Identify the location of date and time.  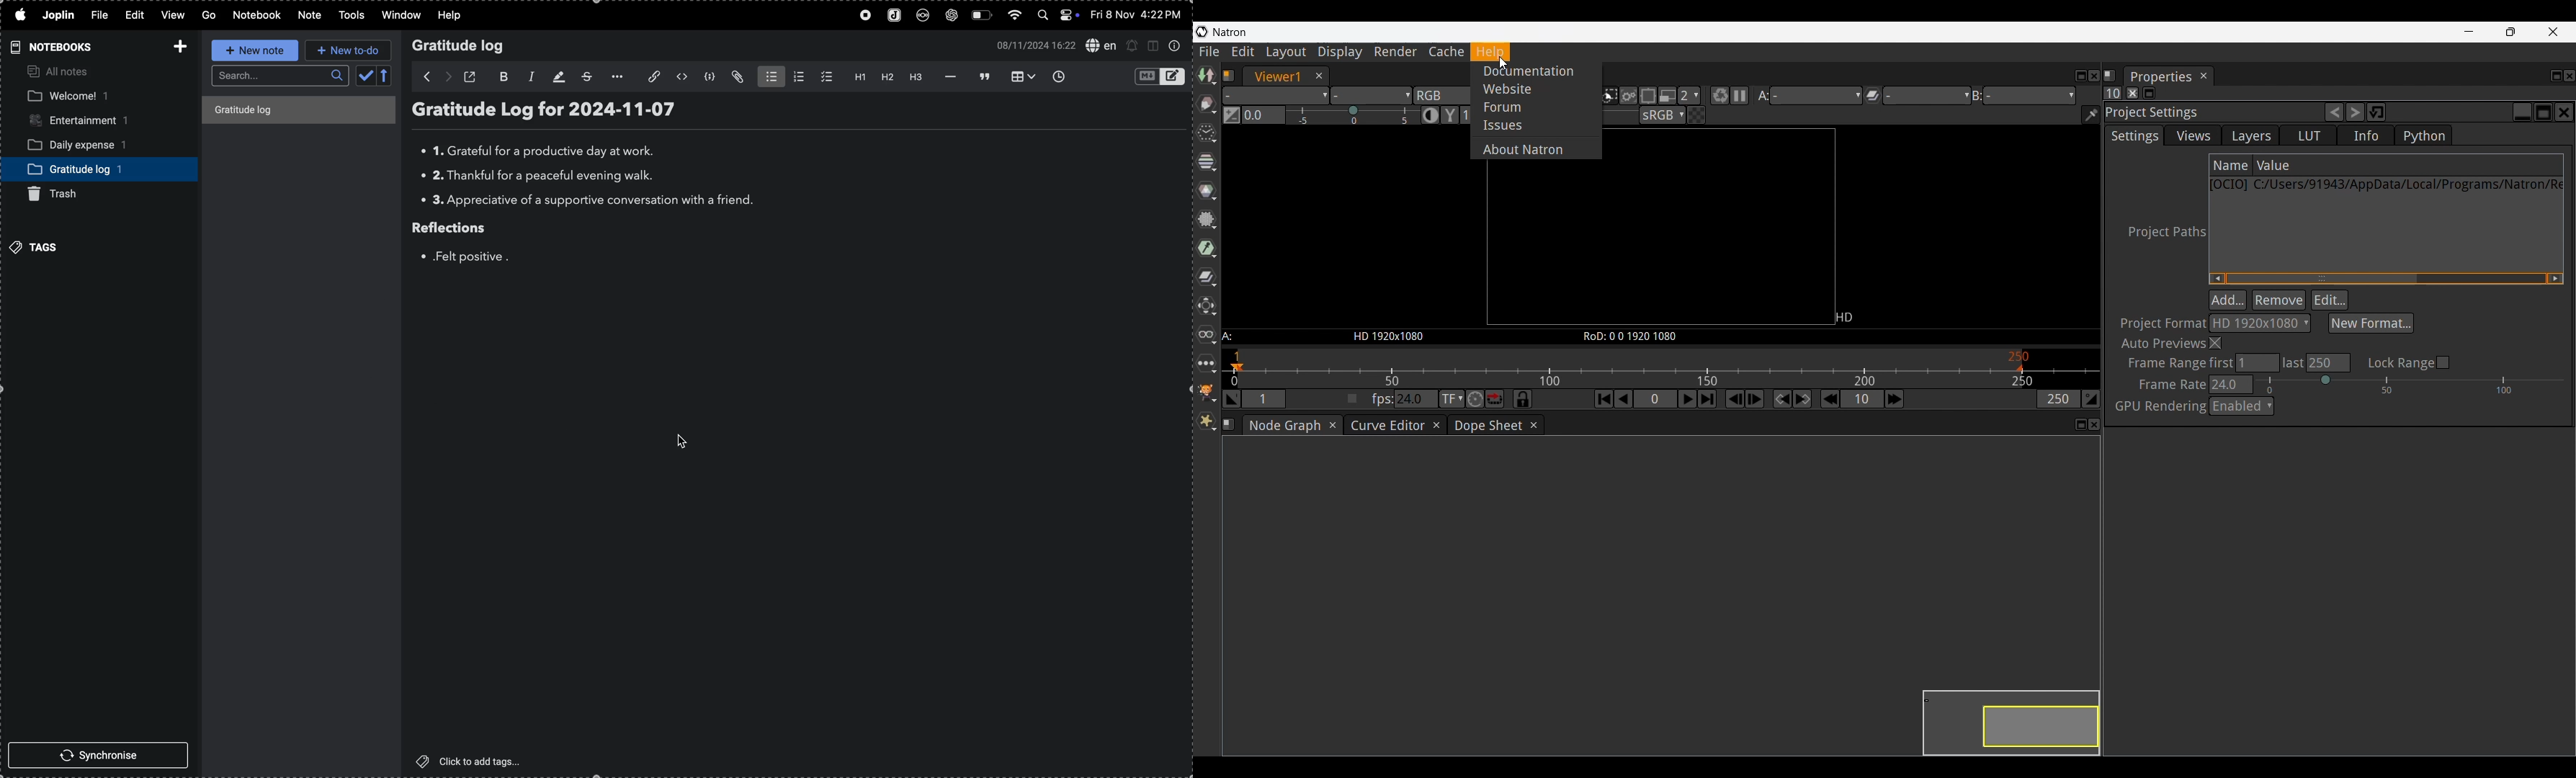
(1135, 15).